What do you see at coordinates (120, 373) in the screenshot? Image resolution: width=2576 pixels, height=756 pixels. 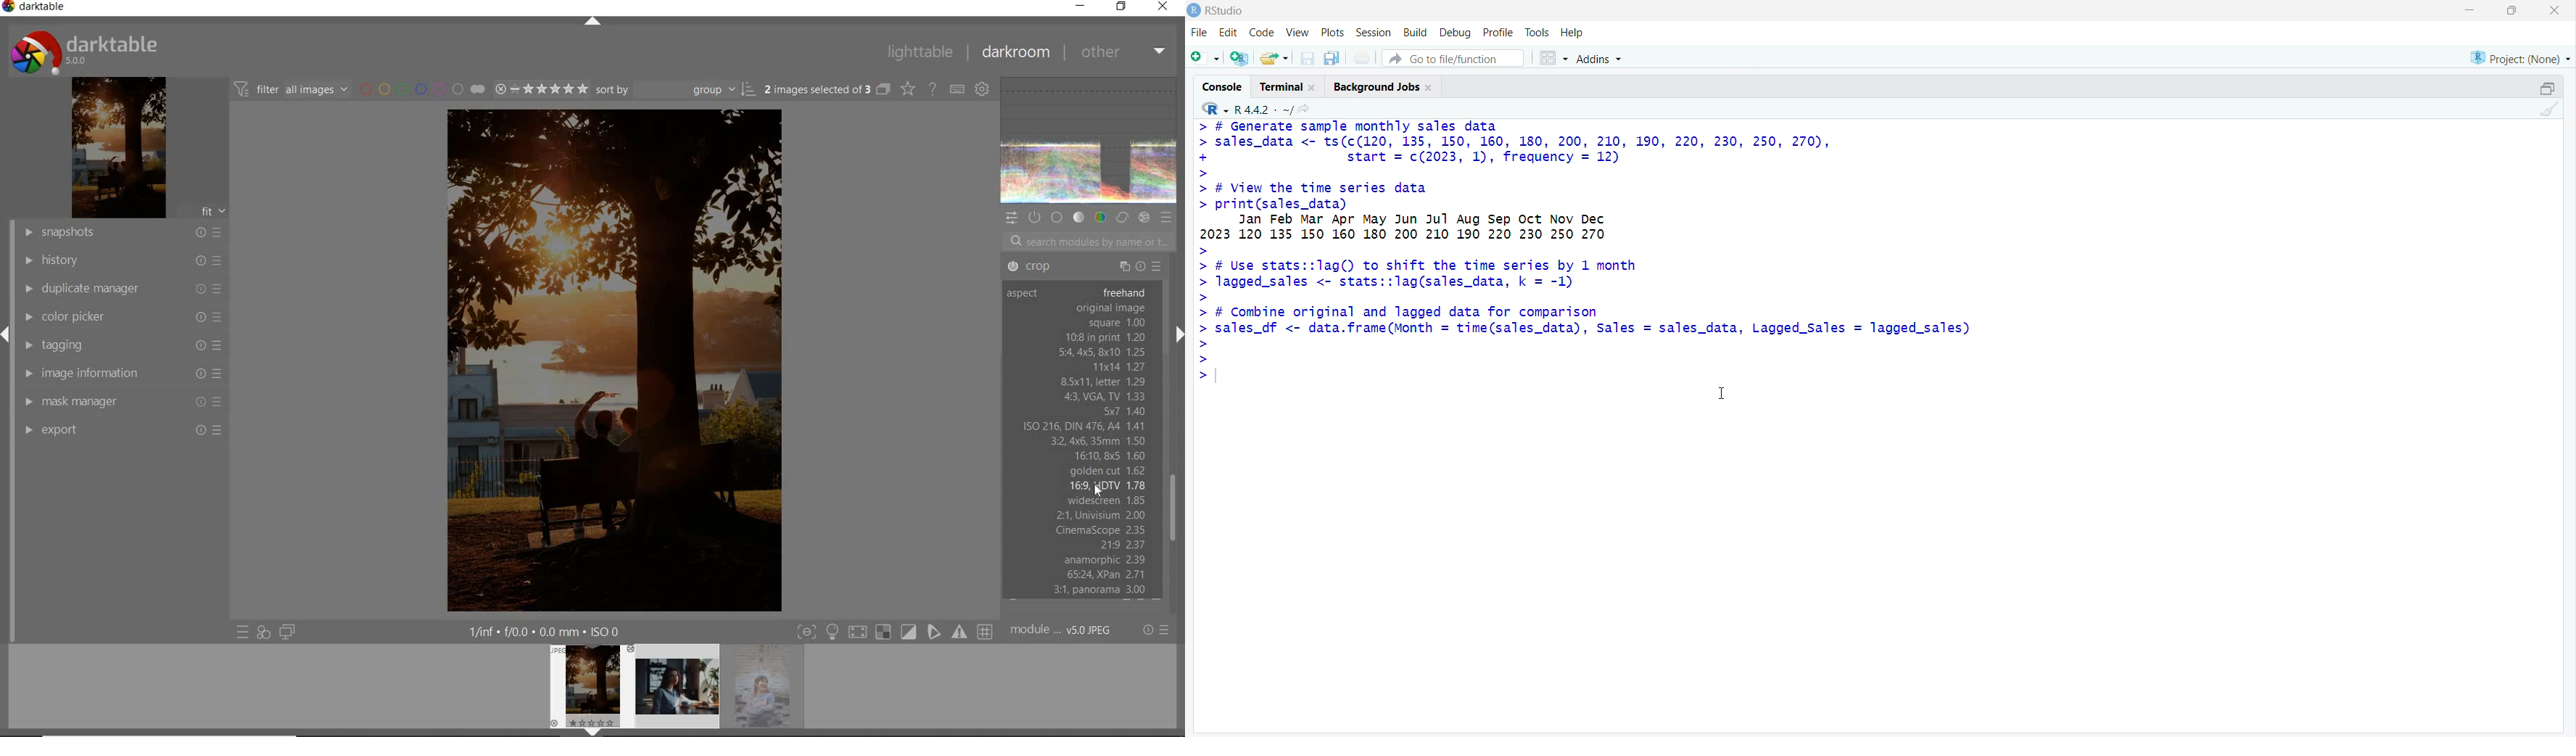 I see `image information` at bounding box center [120, 373].